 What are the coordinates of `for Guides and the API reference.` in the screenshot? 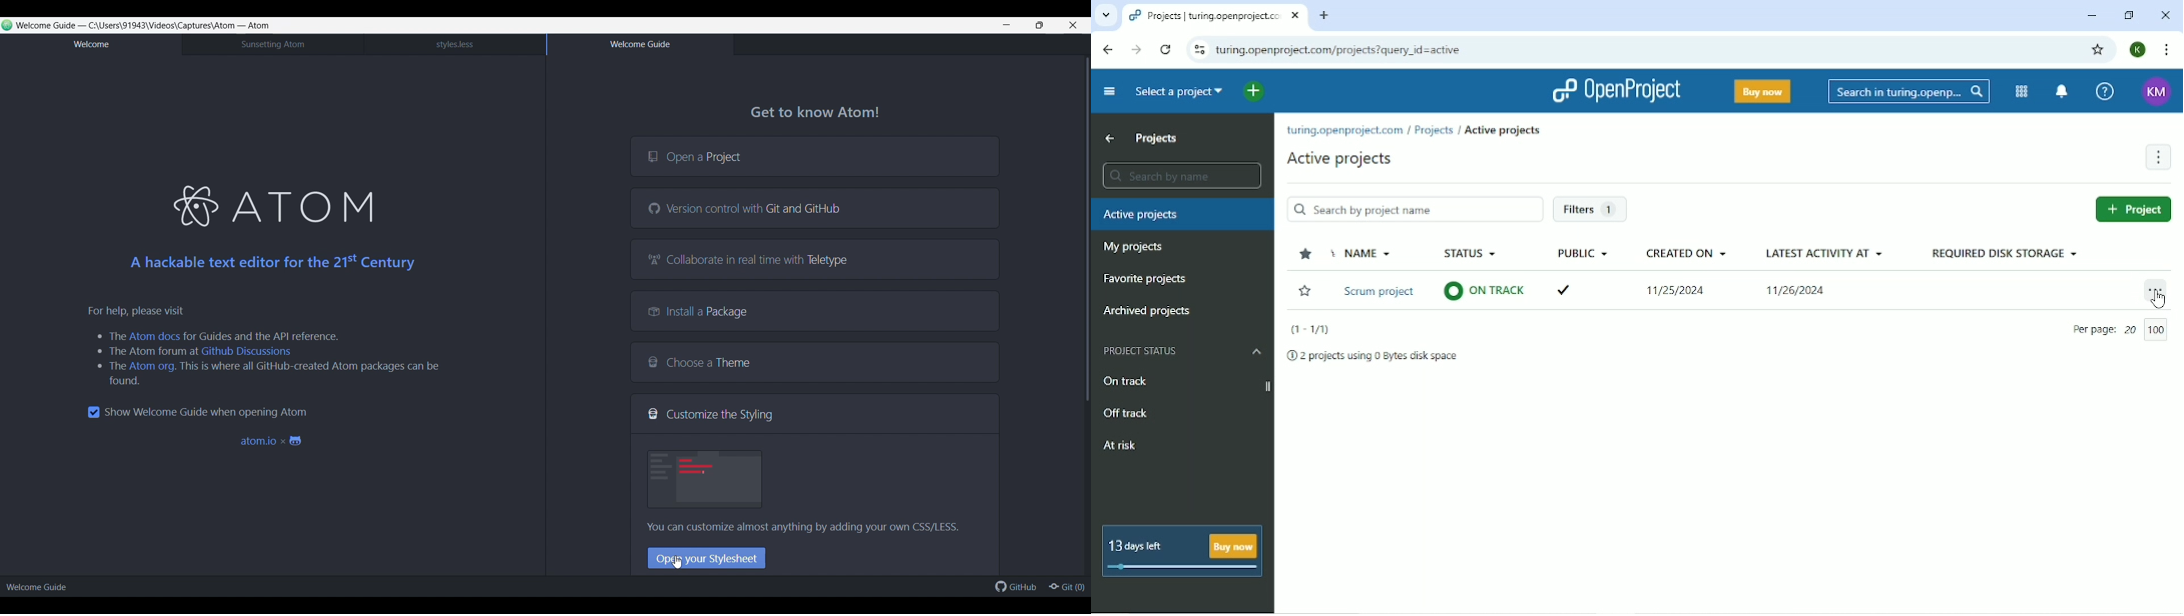 It's located at (264, 335).